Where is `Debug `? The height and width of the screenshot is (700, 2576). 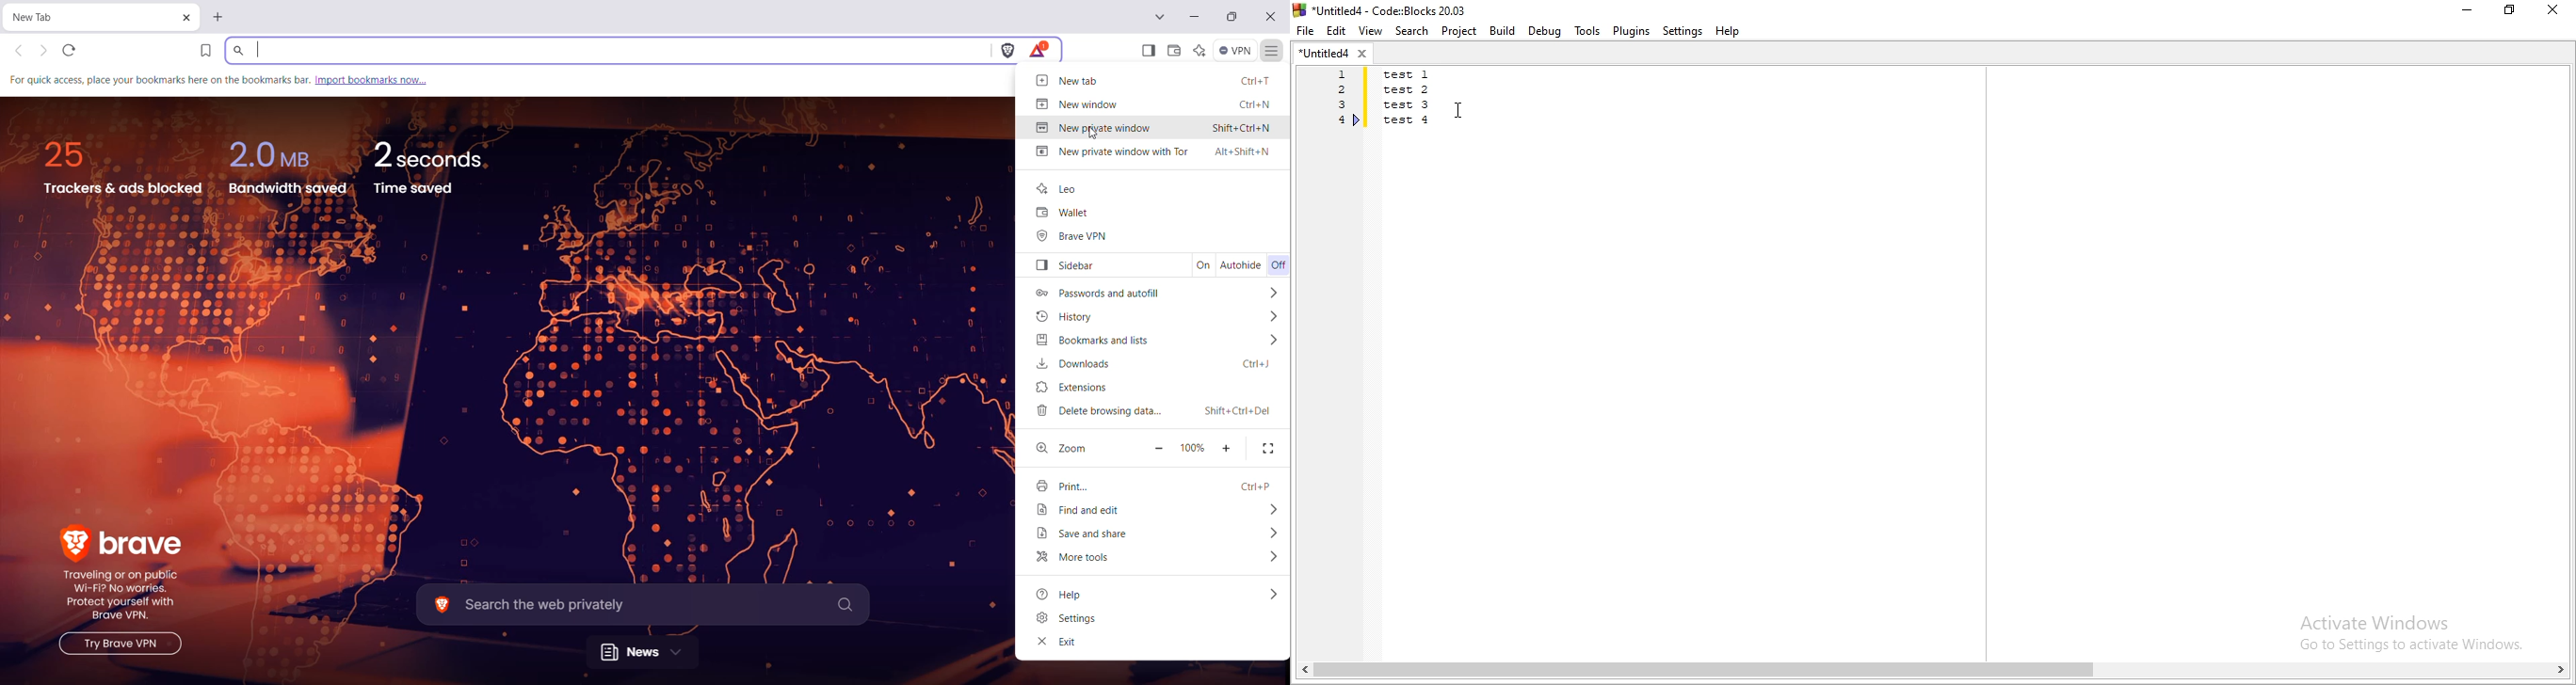 Debug  is located at coordinates (1546, 31).